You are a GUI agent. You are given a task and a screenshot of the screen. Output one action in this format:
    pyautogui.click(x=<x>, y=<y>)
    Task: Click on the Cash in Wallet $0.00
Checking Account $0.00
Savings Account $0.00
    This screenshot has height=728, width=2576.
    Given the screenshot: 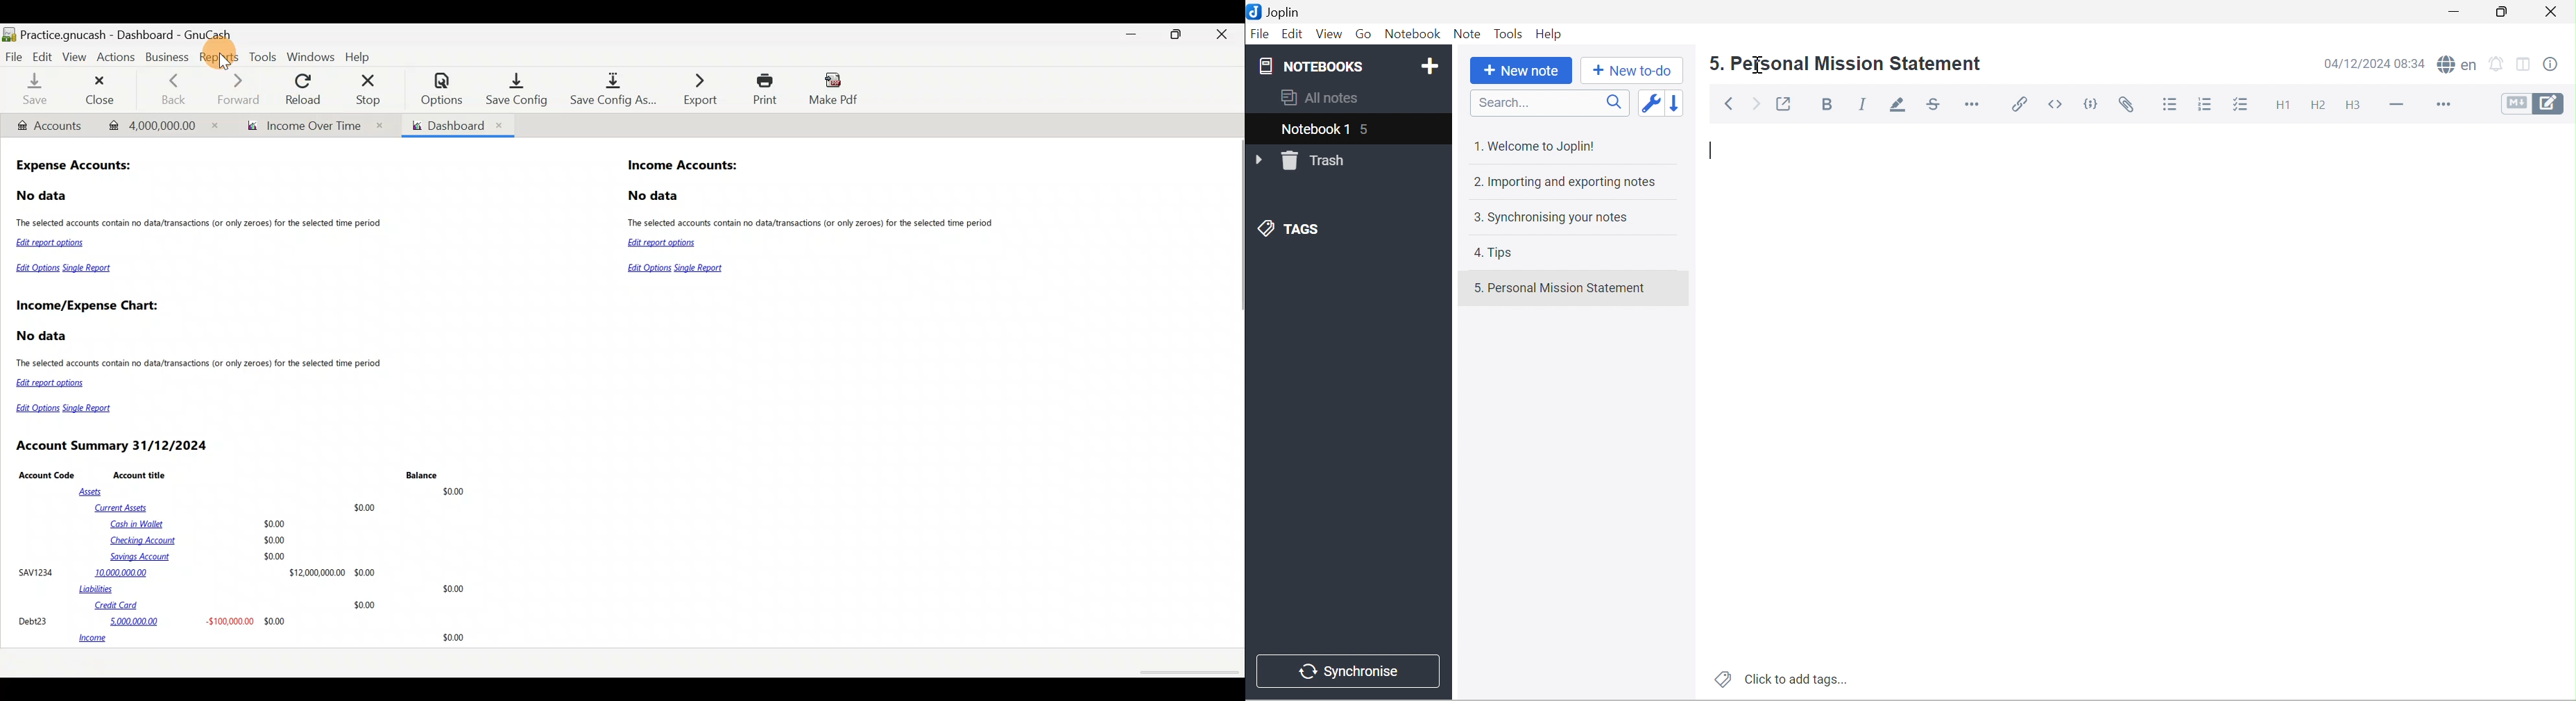 What is the action you would take?
    pyautogui.click(x=200, y=540)
    